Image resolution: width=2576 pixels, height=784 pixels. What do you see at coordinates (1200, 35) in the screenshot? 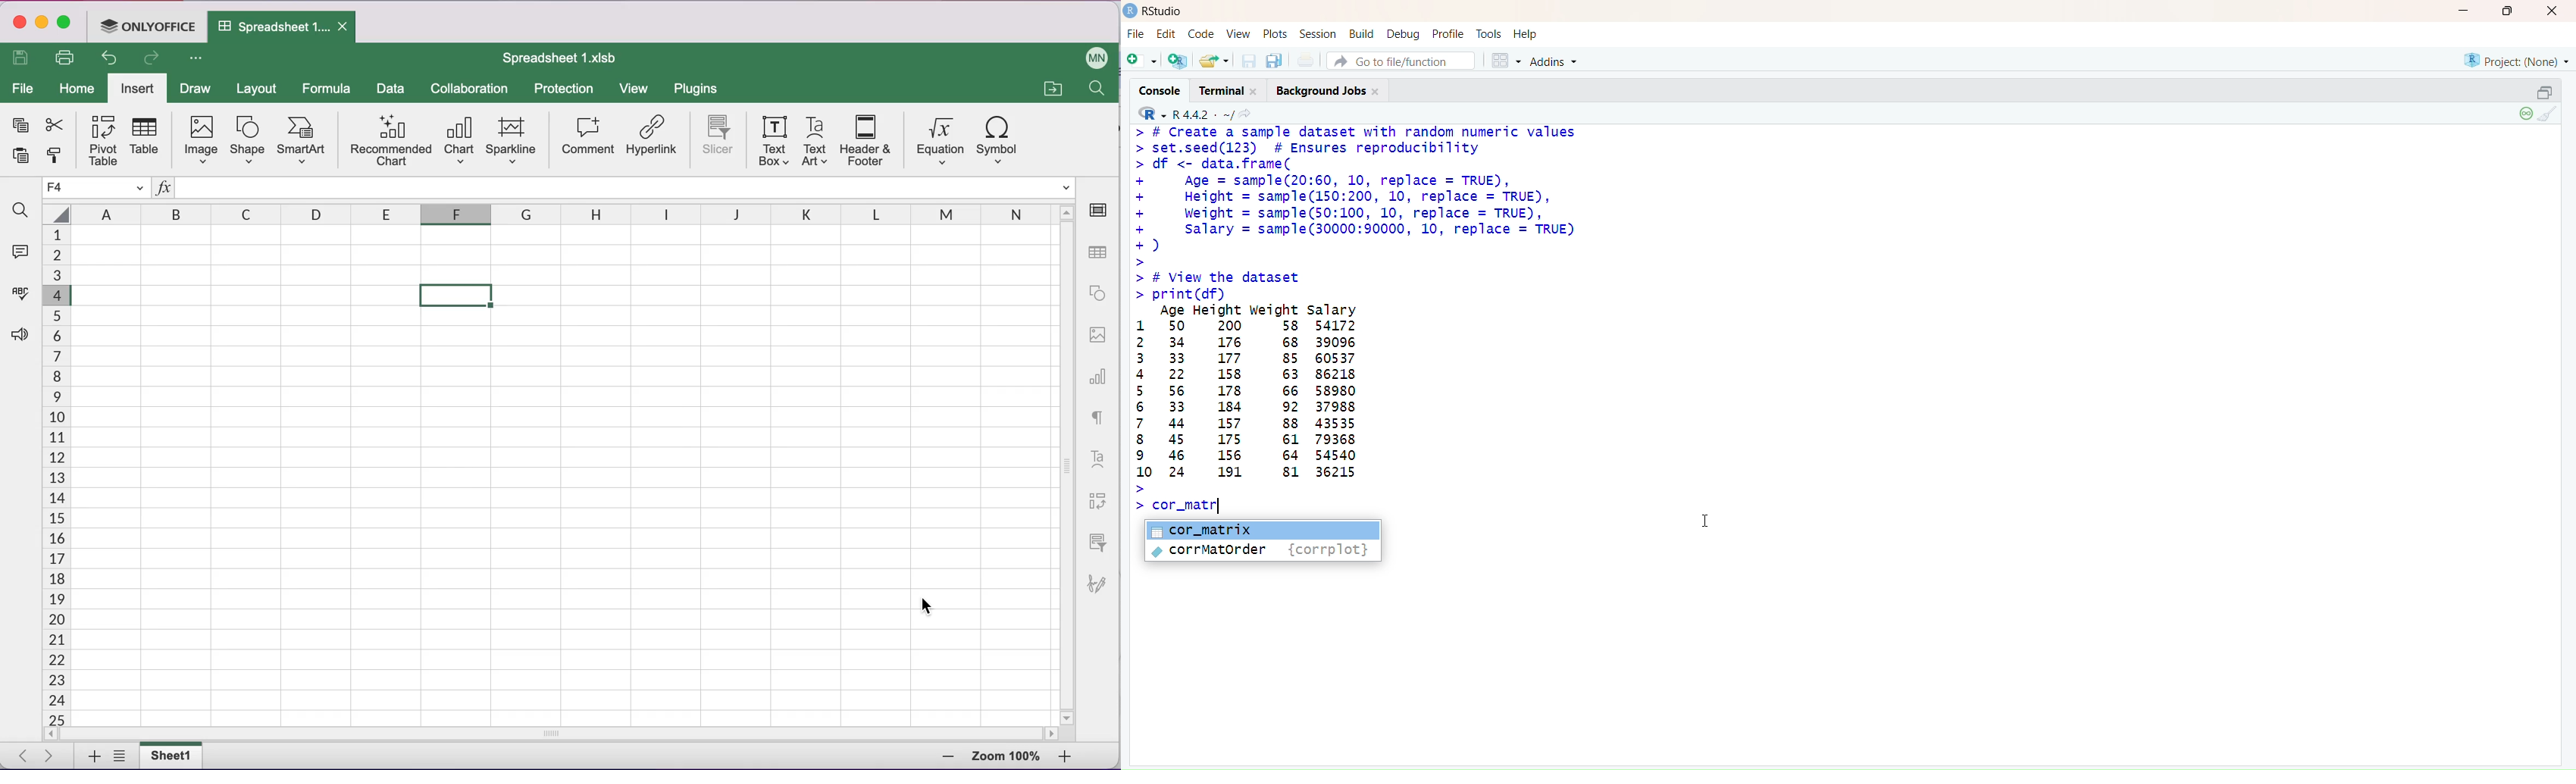
I see `Code` at bounding box center [1200, 35].